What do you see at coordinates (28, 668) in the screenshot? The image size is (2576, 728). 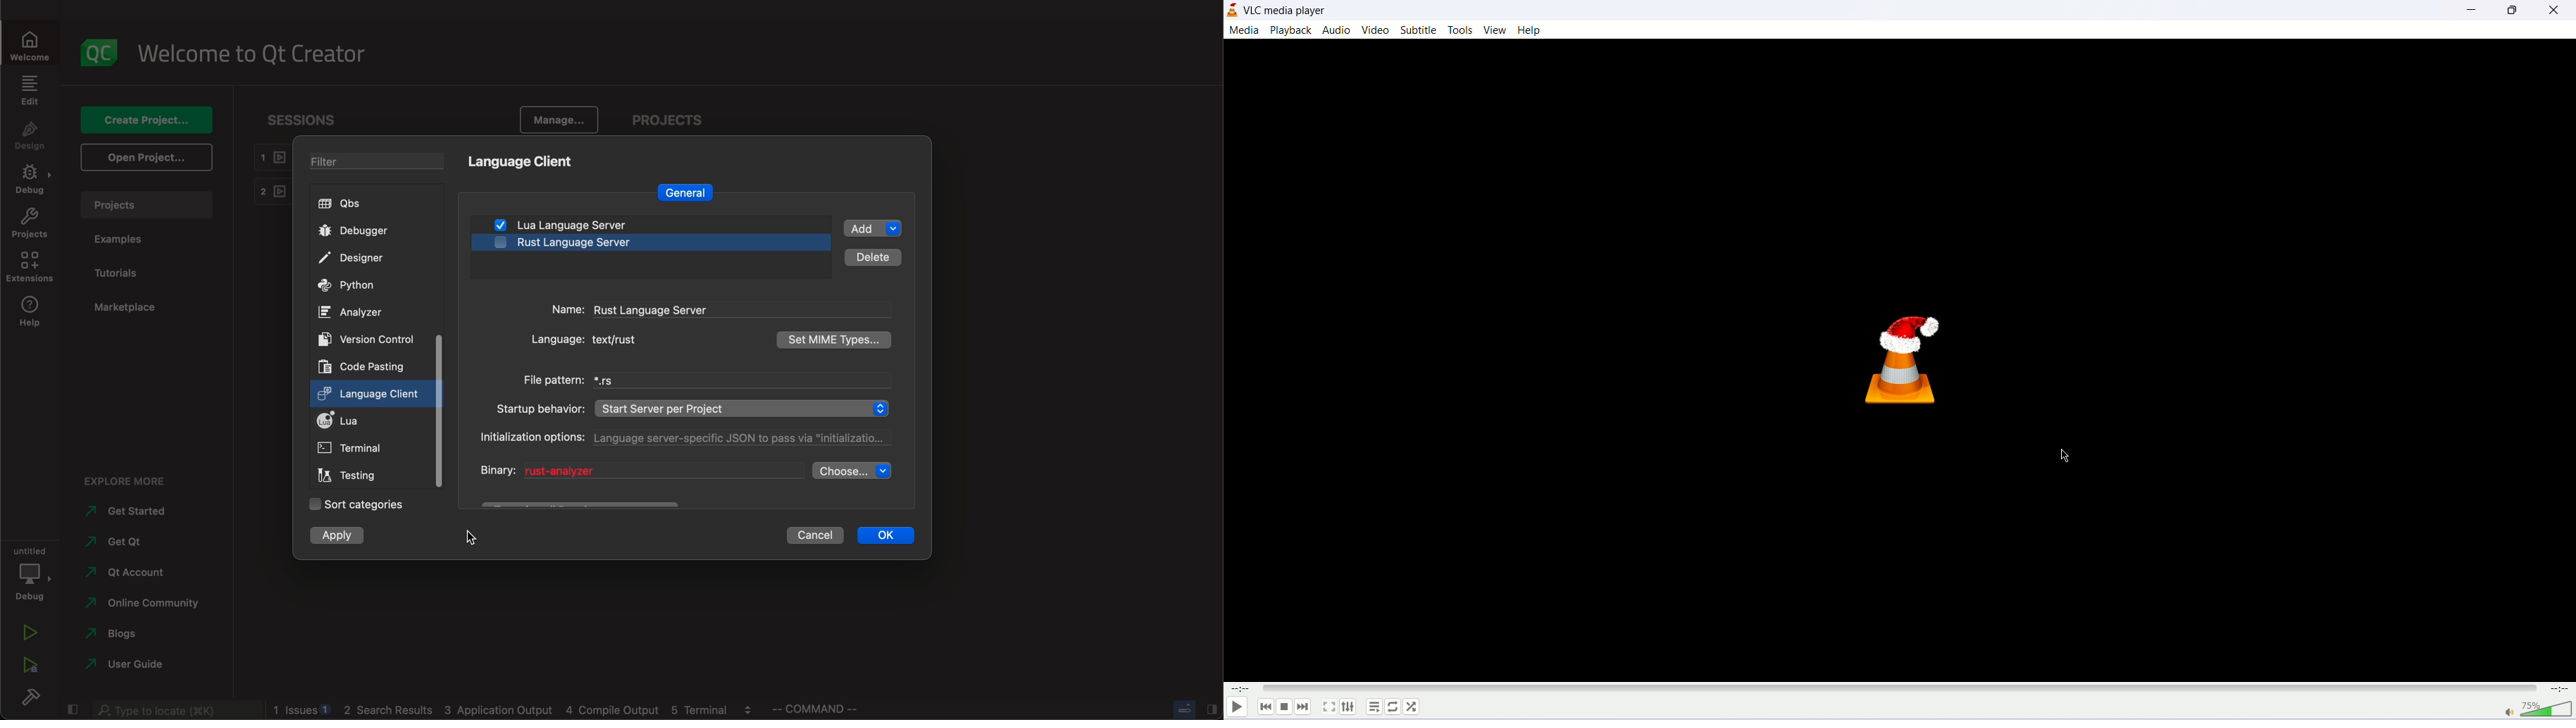 I see `run debug` at bounding box center [28, 668].